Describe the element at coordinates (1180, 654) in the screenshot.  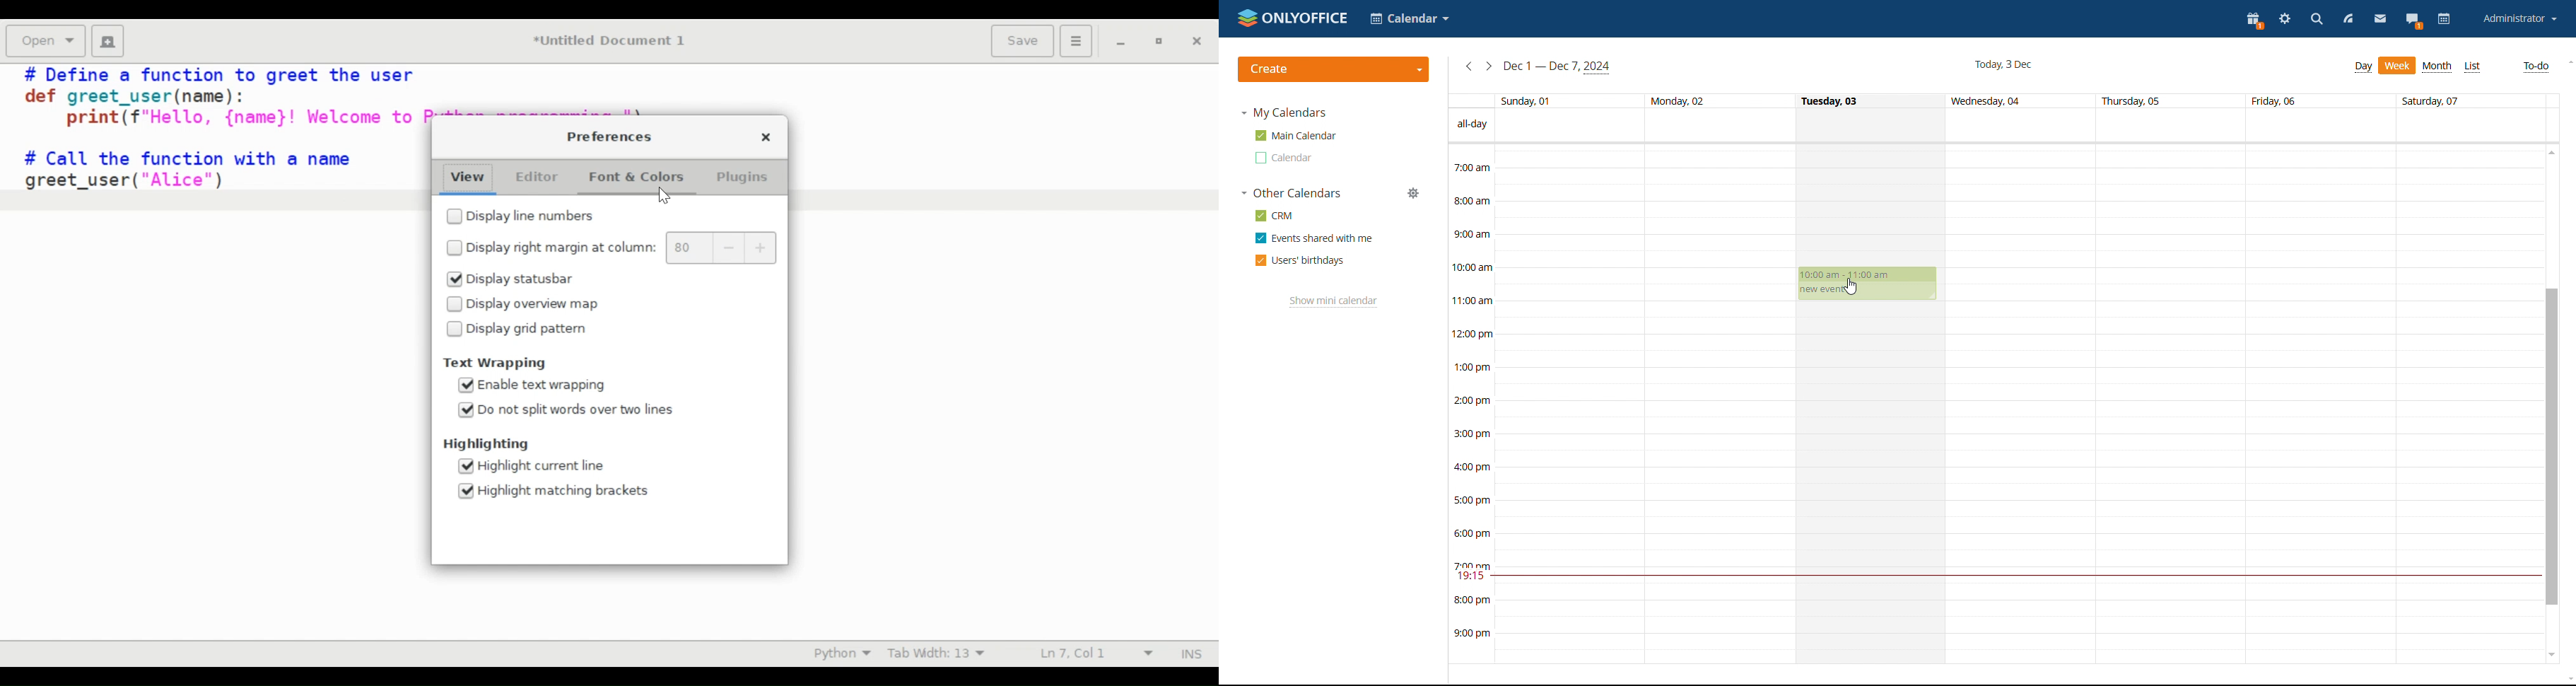
I see `Toggle insert and overwrite` at that location.